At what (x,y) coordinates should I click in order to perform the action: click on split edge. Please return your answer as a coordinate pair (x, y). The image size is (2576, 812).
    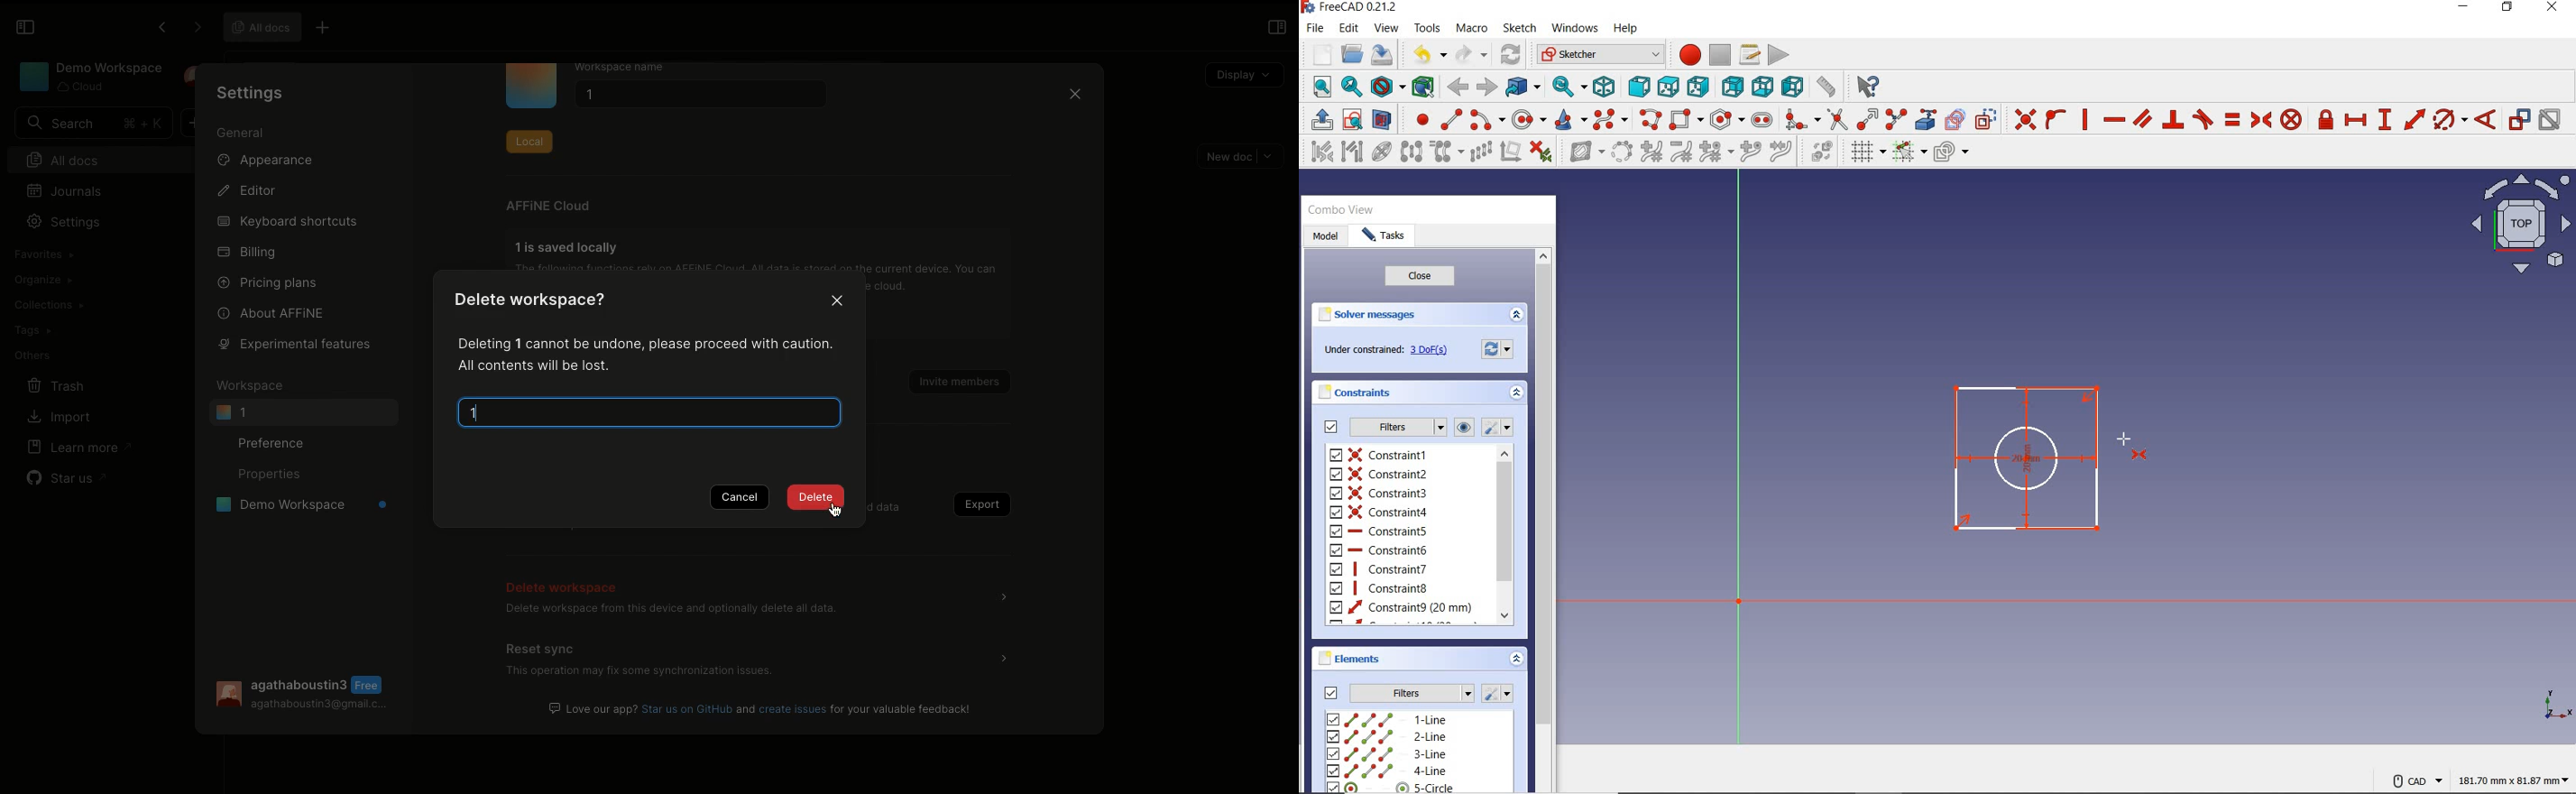
    Looking at the image, I should click on (1896, 118).